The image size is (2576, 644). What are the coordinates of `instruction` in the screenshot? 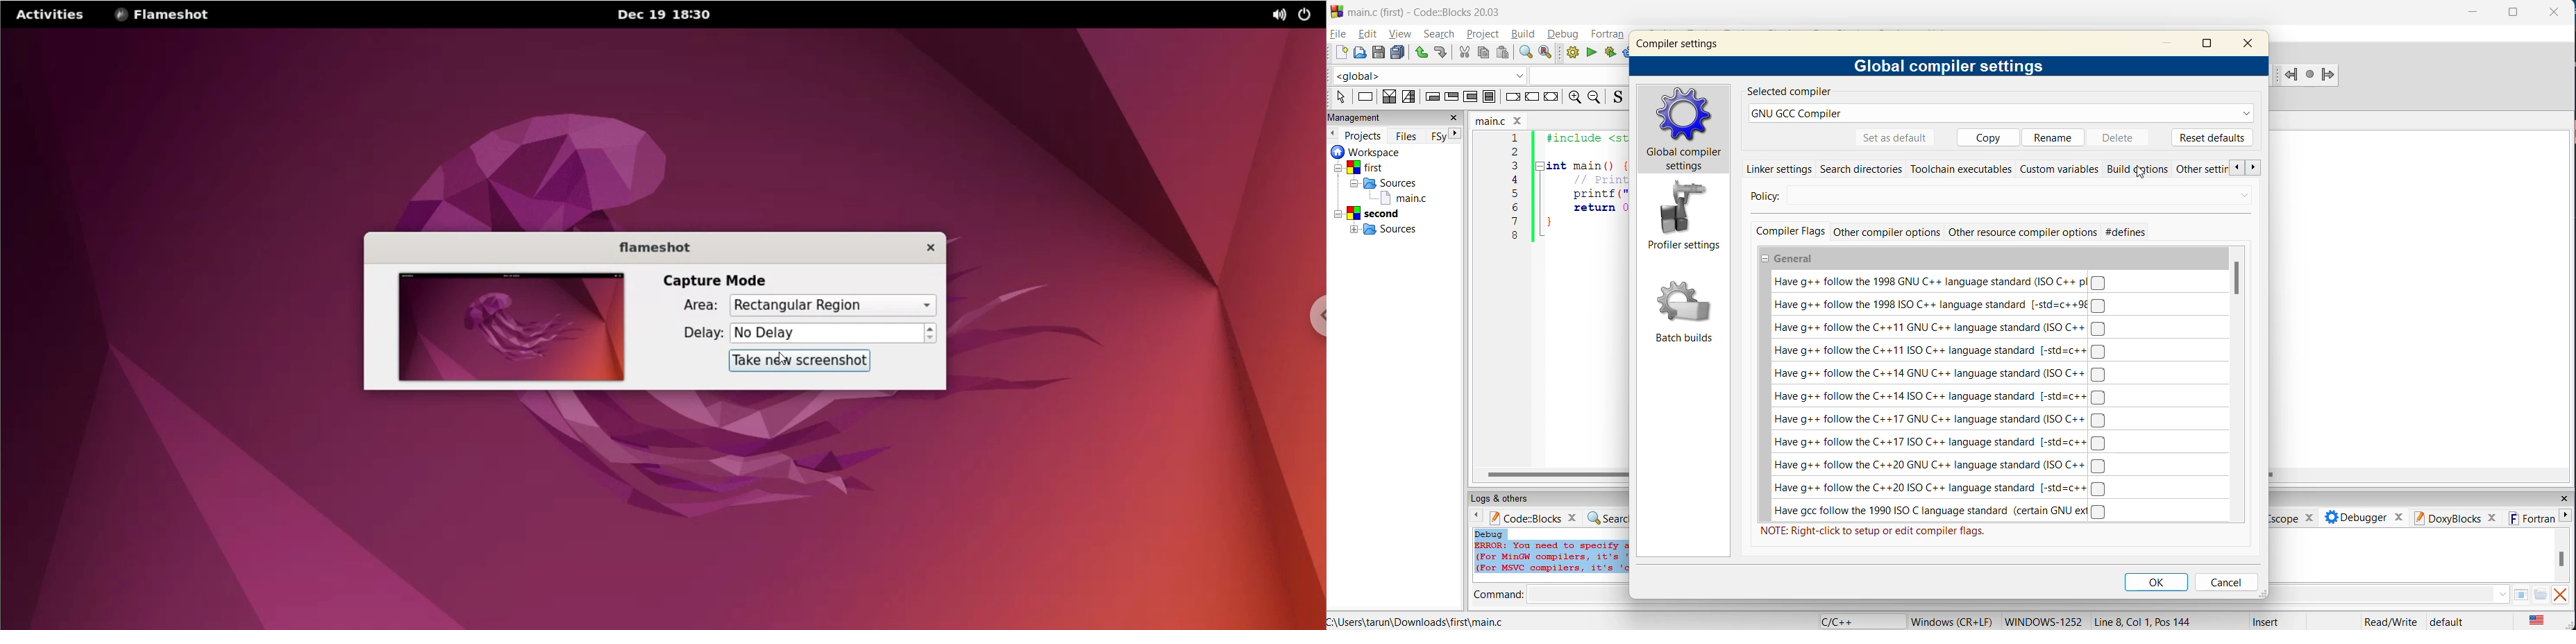 It's located at (1366, 99).